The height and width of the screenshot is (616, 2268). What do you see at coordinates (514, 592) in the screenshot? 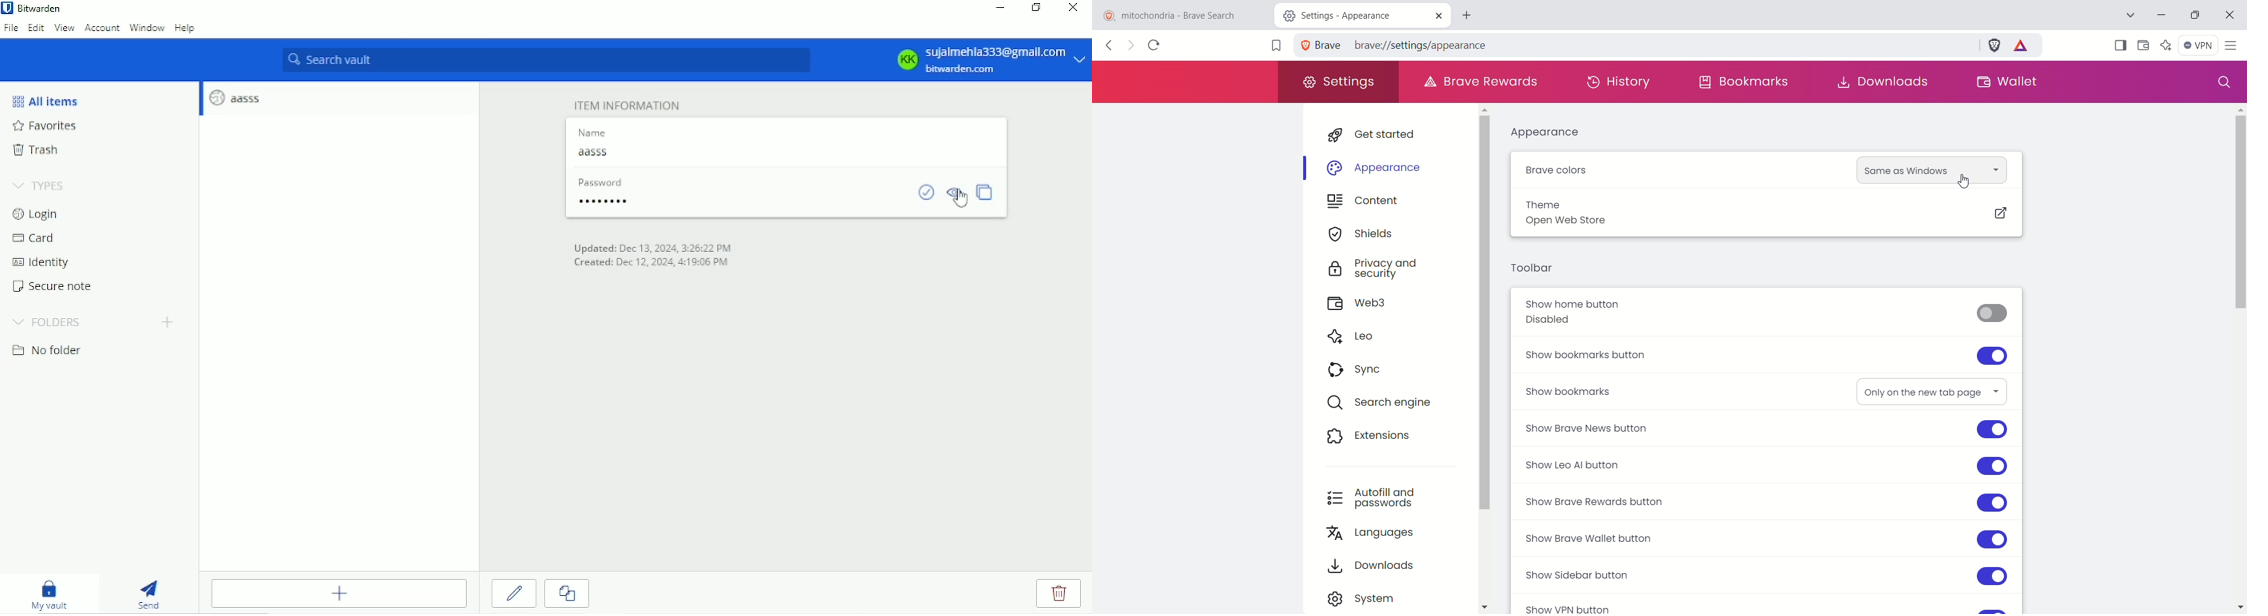
I see `Edit` at bounding box center [514, 592].